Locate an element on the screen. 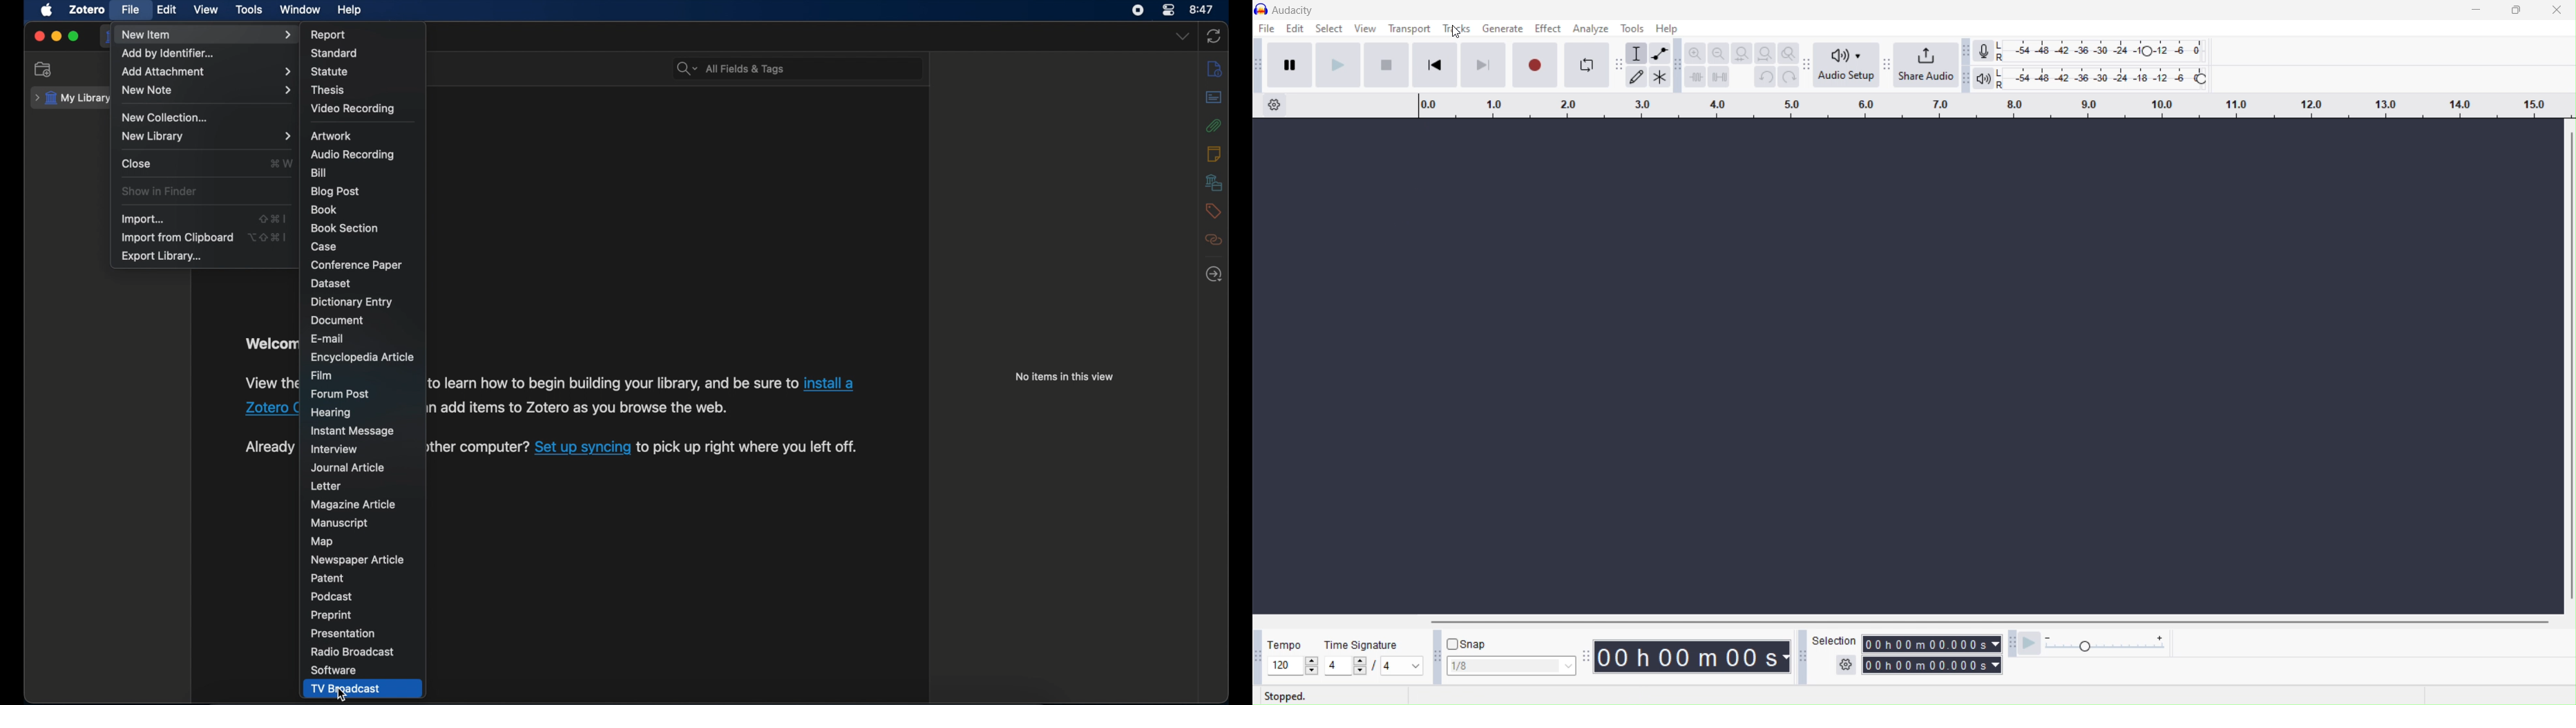 This screenshot has height=728, width=2576. conference paper is located at coordinates (356, 264).